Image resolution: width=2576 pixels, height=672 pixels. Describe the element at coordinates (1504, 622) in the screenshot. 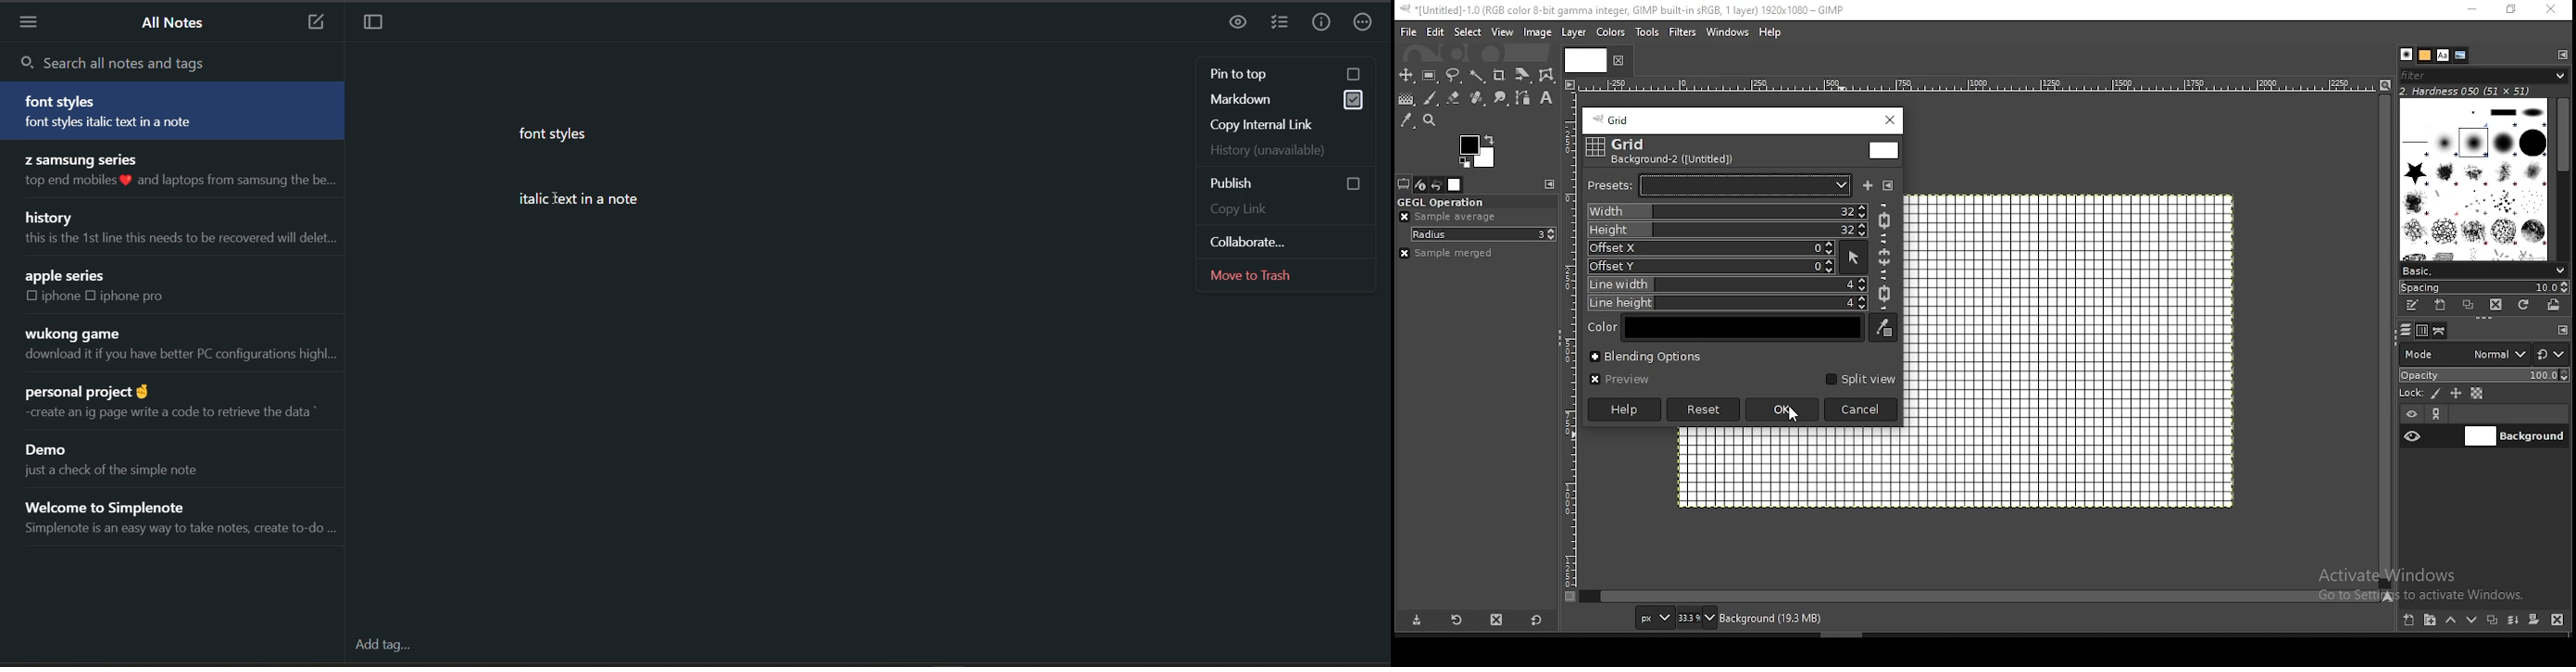

I see `delete tool preset` at that location.